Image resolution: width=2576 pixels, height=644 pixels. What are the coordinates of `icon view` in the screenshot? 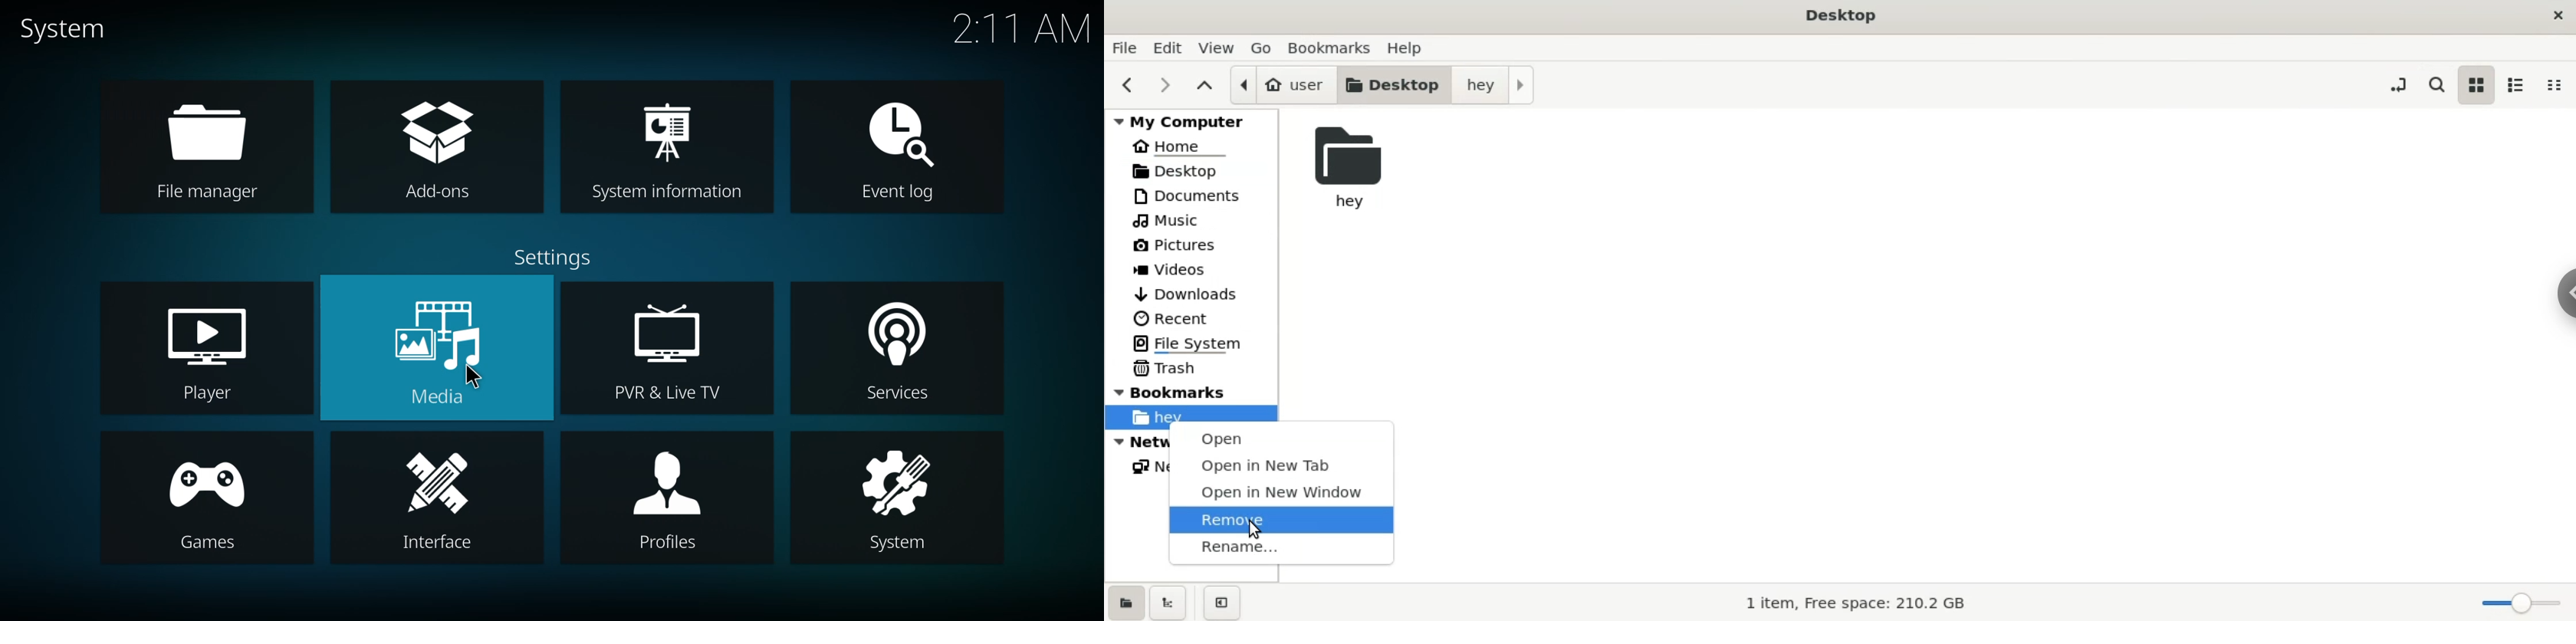 It's located at (2478, 84).